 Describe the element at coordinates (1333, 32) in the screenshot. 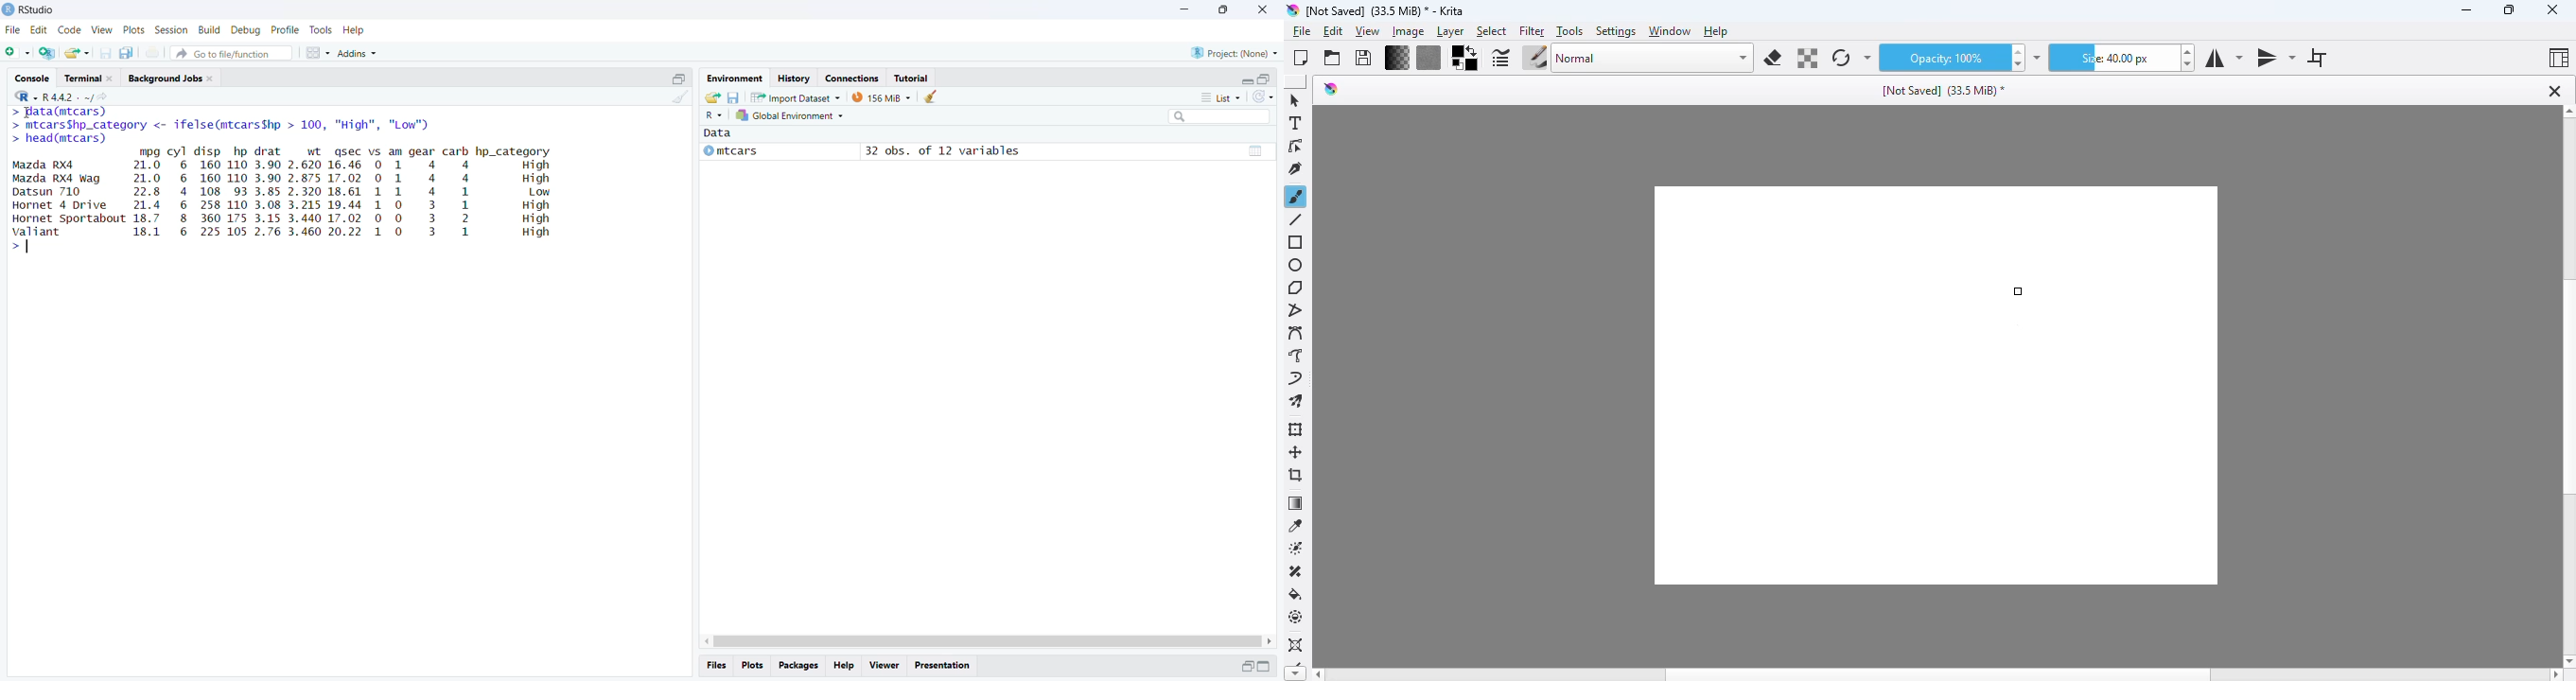

I see `edit` at that location.